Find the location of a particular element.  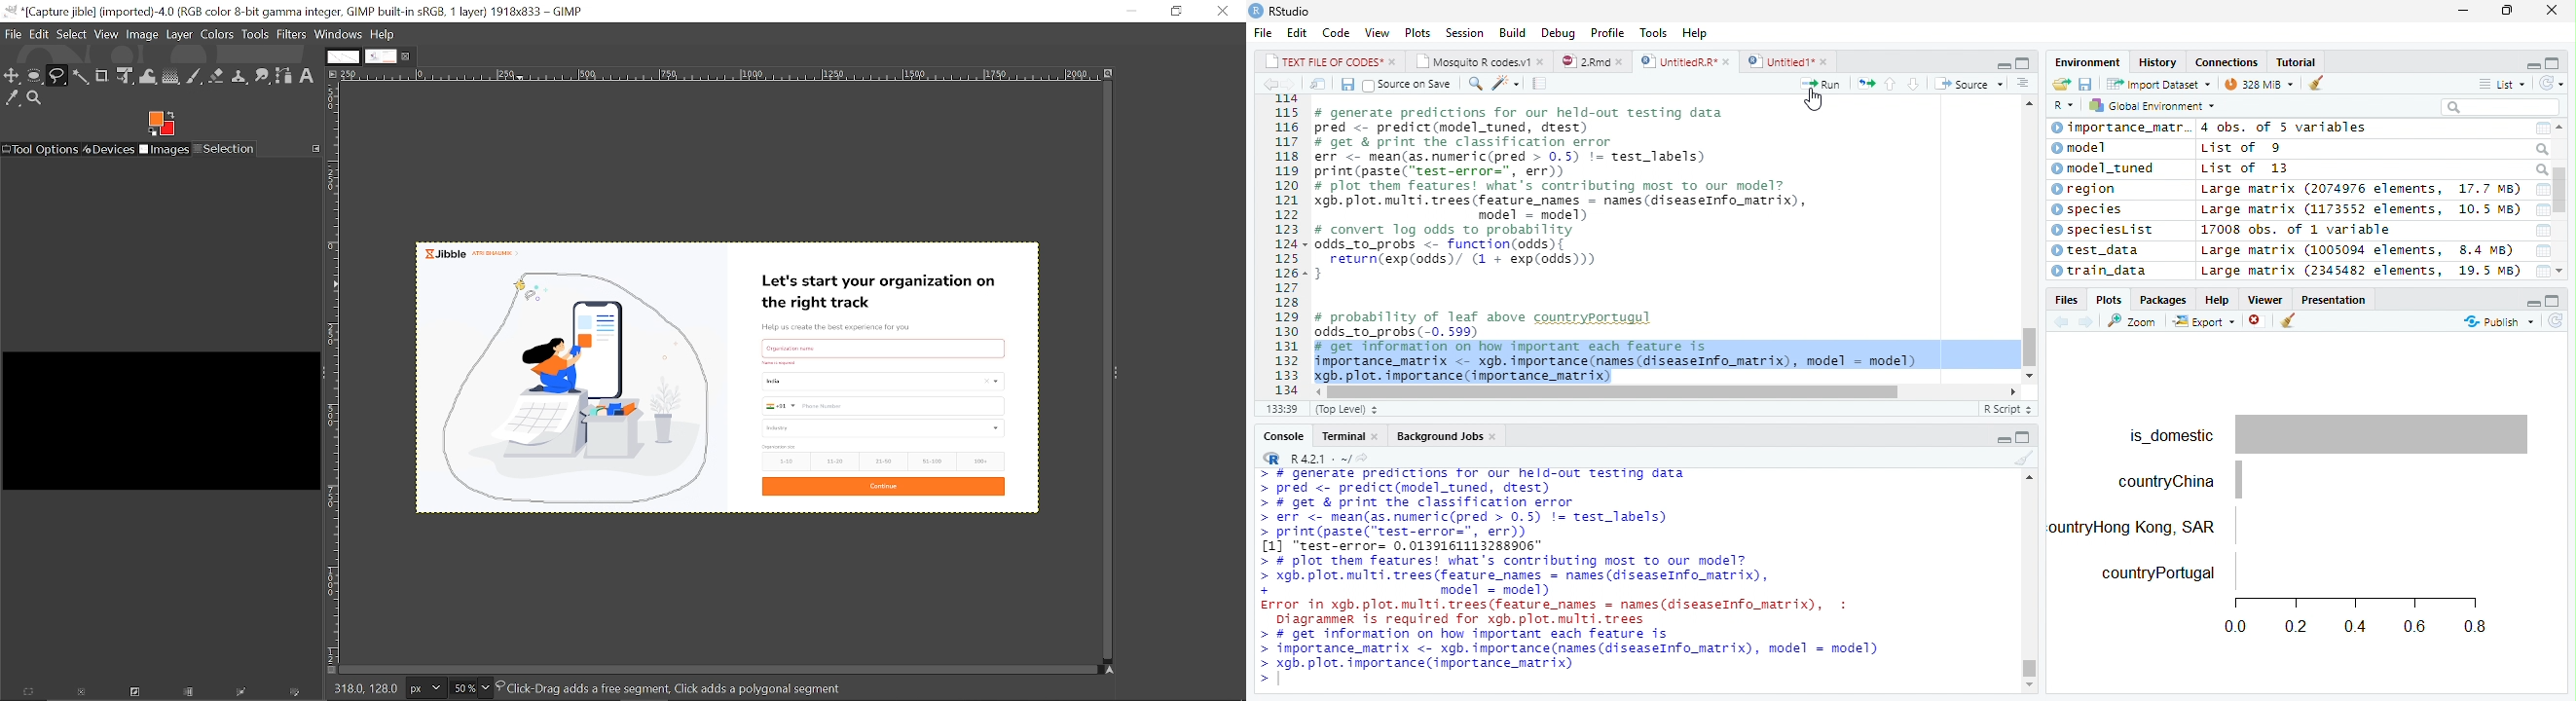

Previous is located at coordinates (1269, 85).